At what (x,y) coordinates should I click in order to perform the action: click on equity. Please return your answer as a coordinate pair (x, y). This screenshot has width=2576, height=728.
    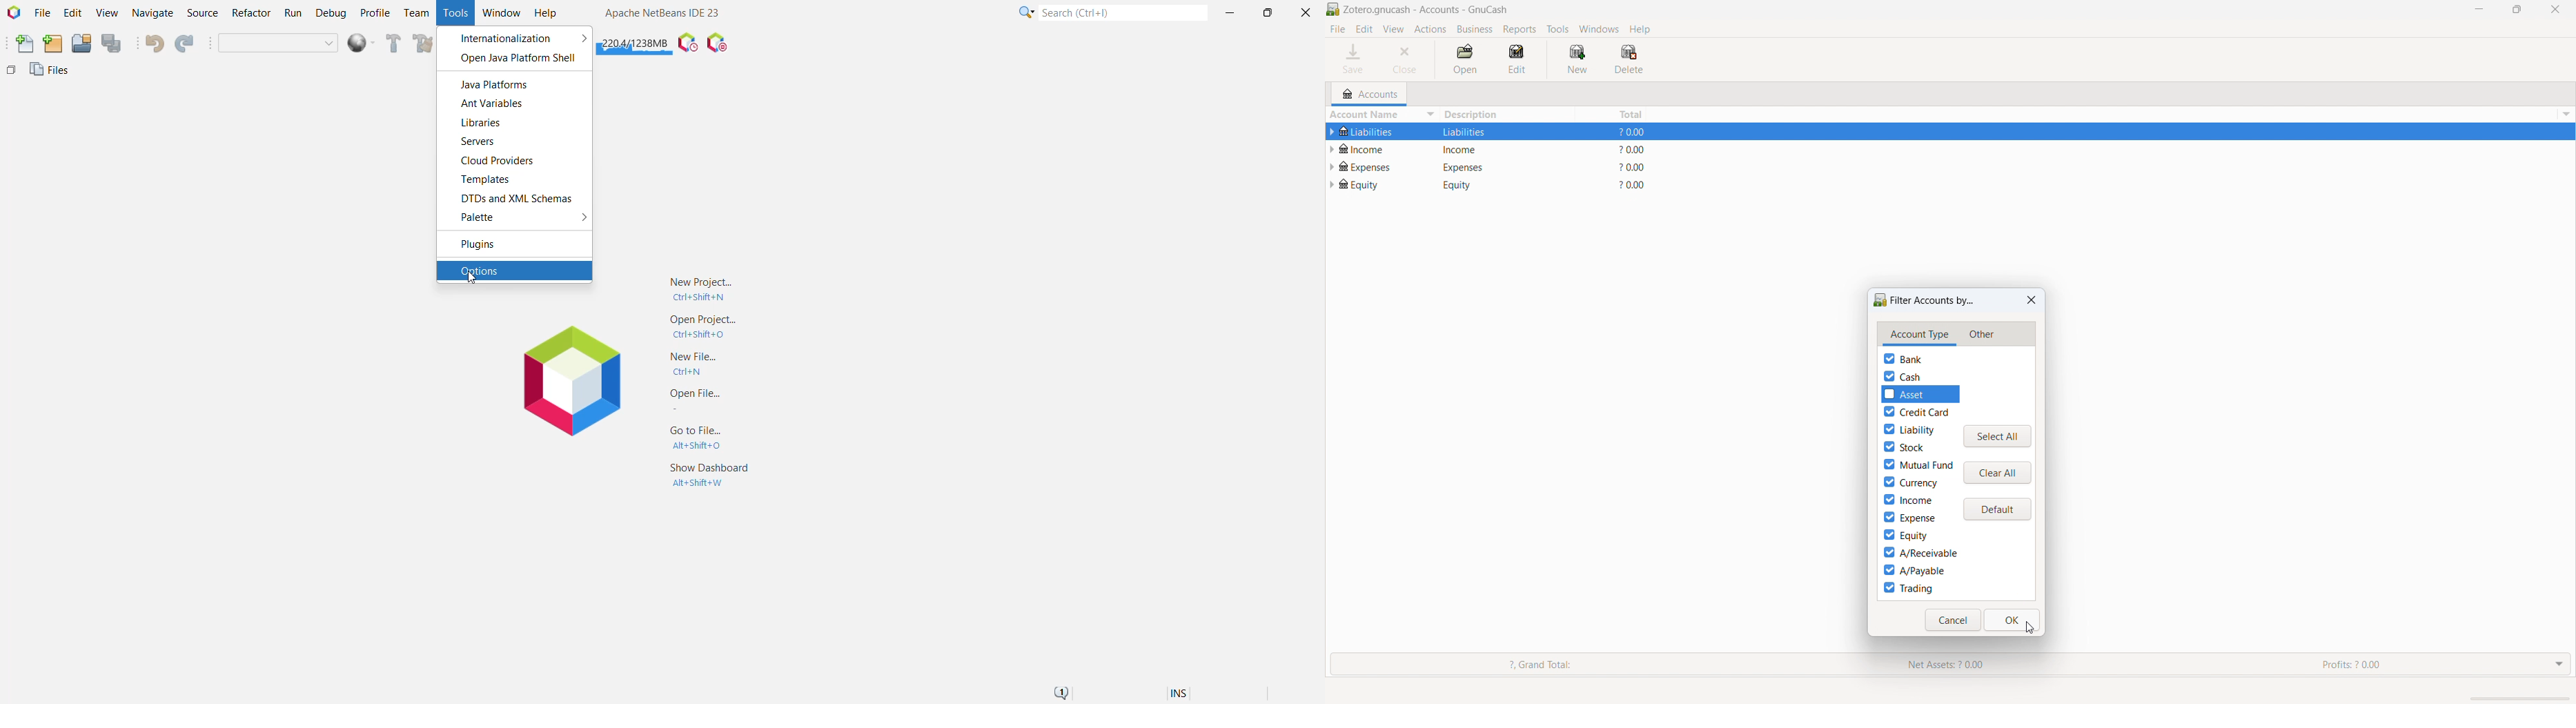
    Looking at the image, I should click on (1369, 183).